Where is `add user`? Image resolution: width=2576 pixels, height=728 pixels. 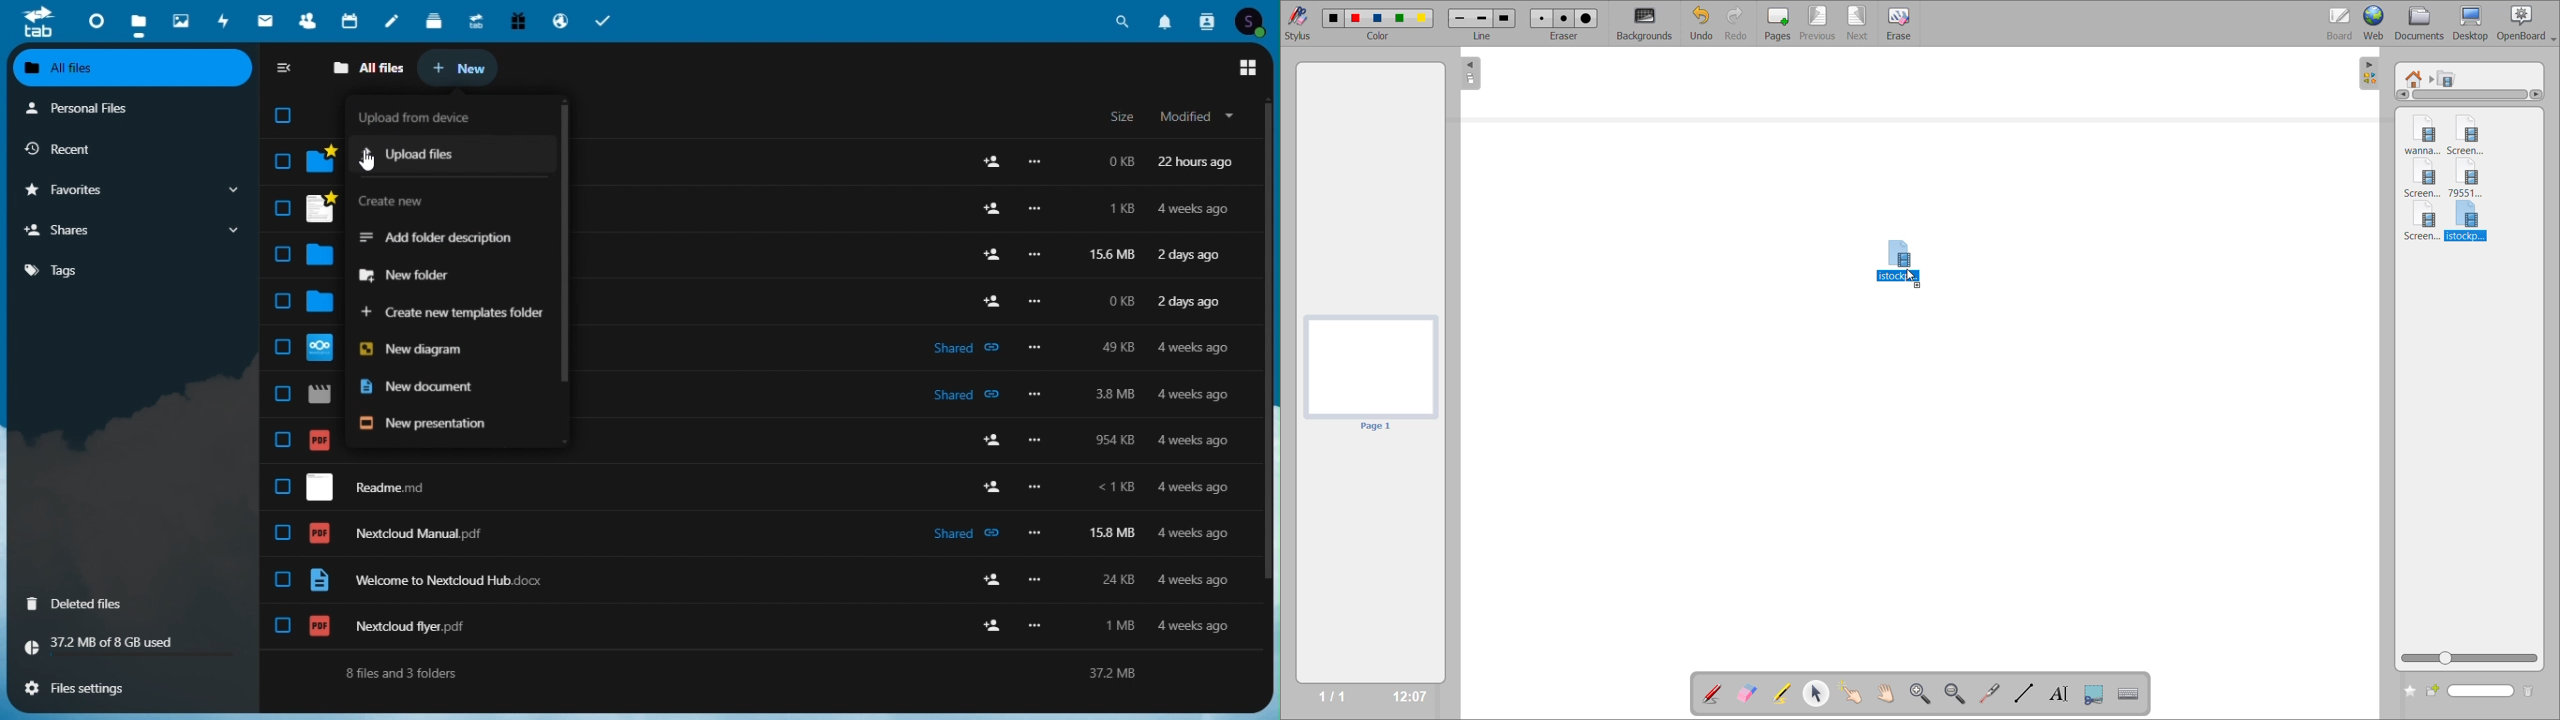 add user is located at coordinates (995, 625).